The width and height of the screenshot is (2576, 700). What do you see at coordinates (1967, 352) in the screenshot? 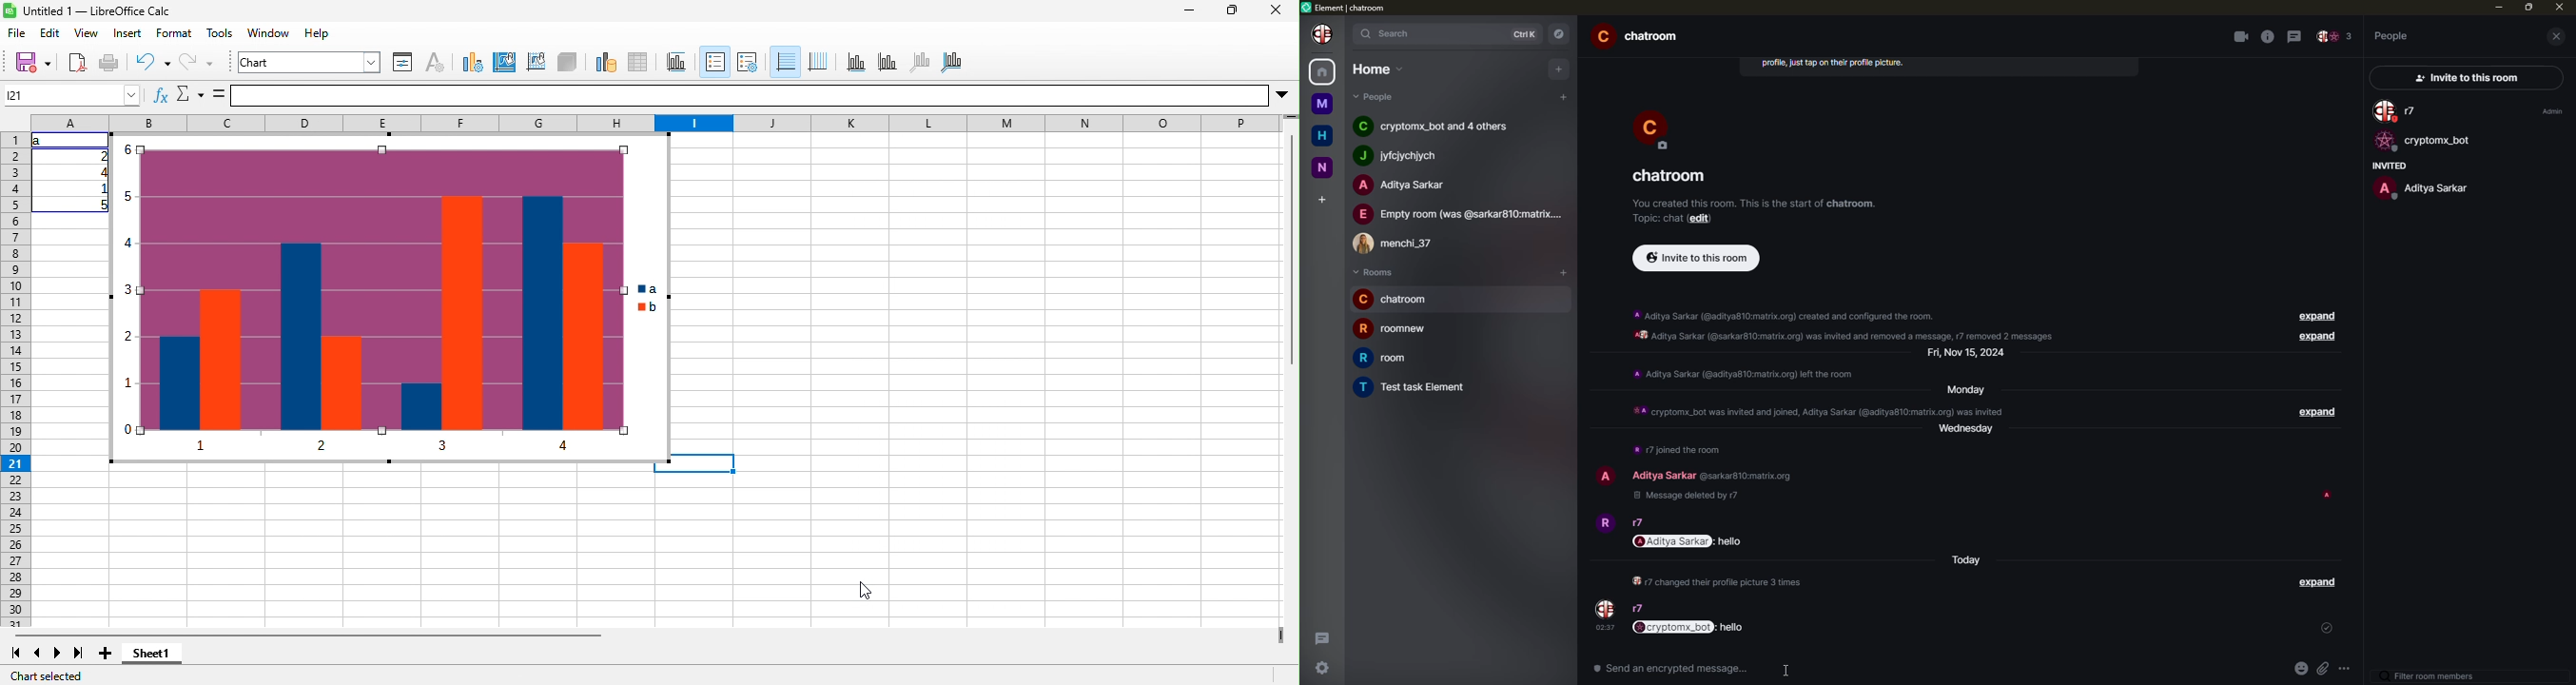
I see `day` at bounding box center [1967, 352].